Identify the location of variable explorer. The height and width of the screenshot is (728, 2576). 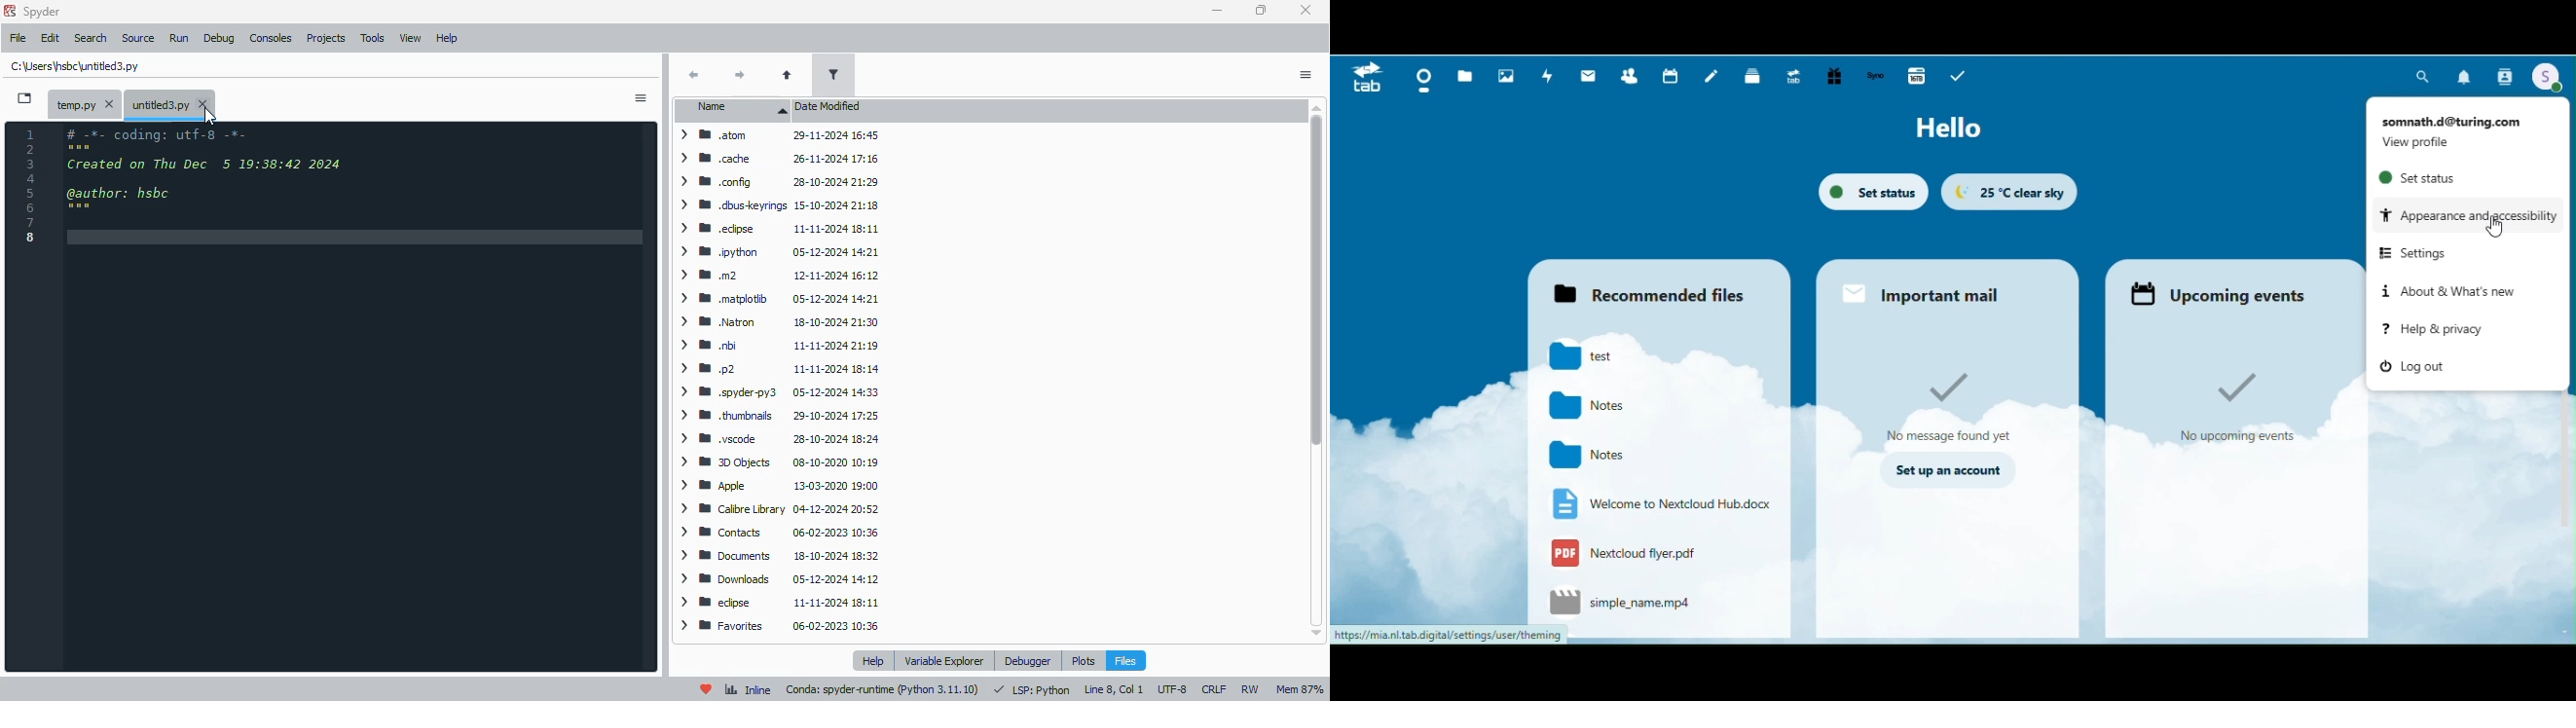
(944, 659).